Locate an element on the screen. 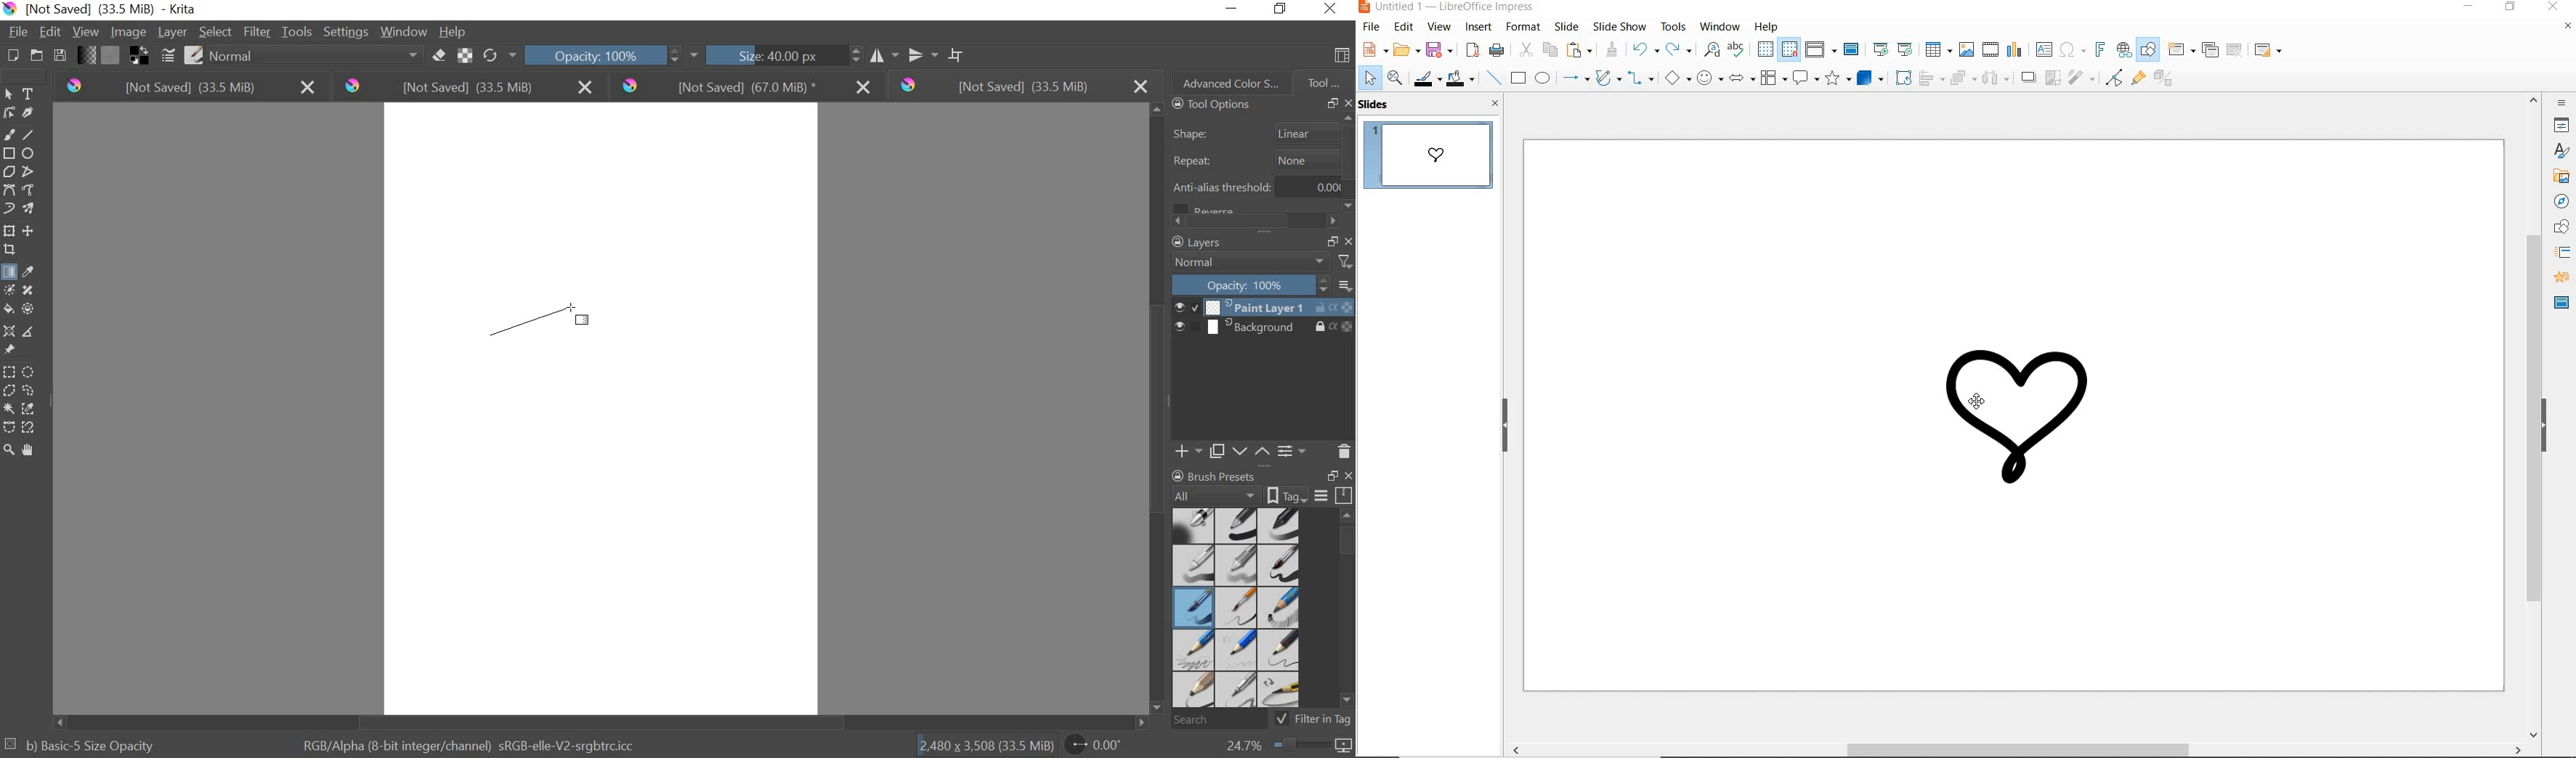 This screenshot has height=784, width=2576. arrange is located at coordinates (1961, 78).